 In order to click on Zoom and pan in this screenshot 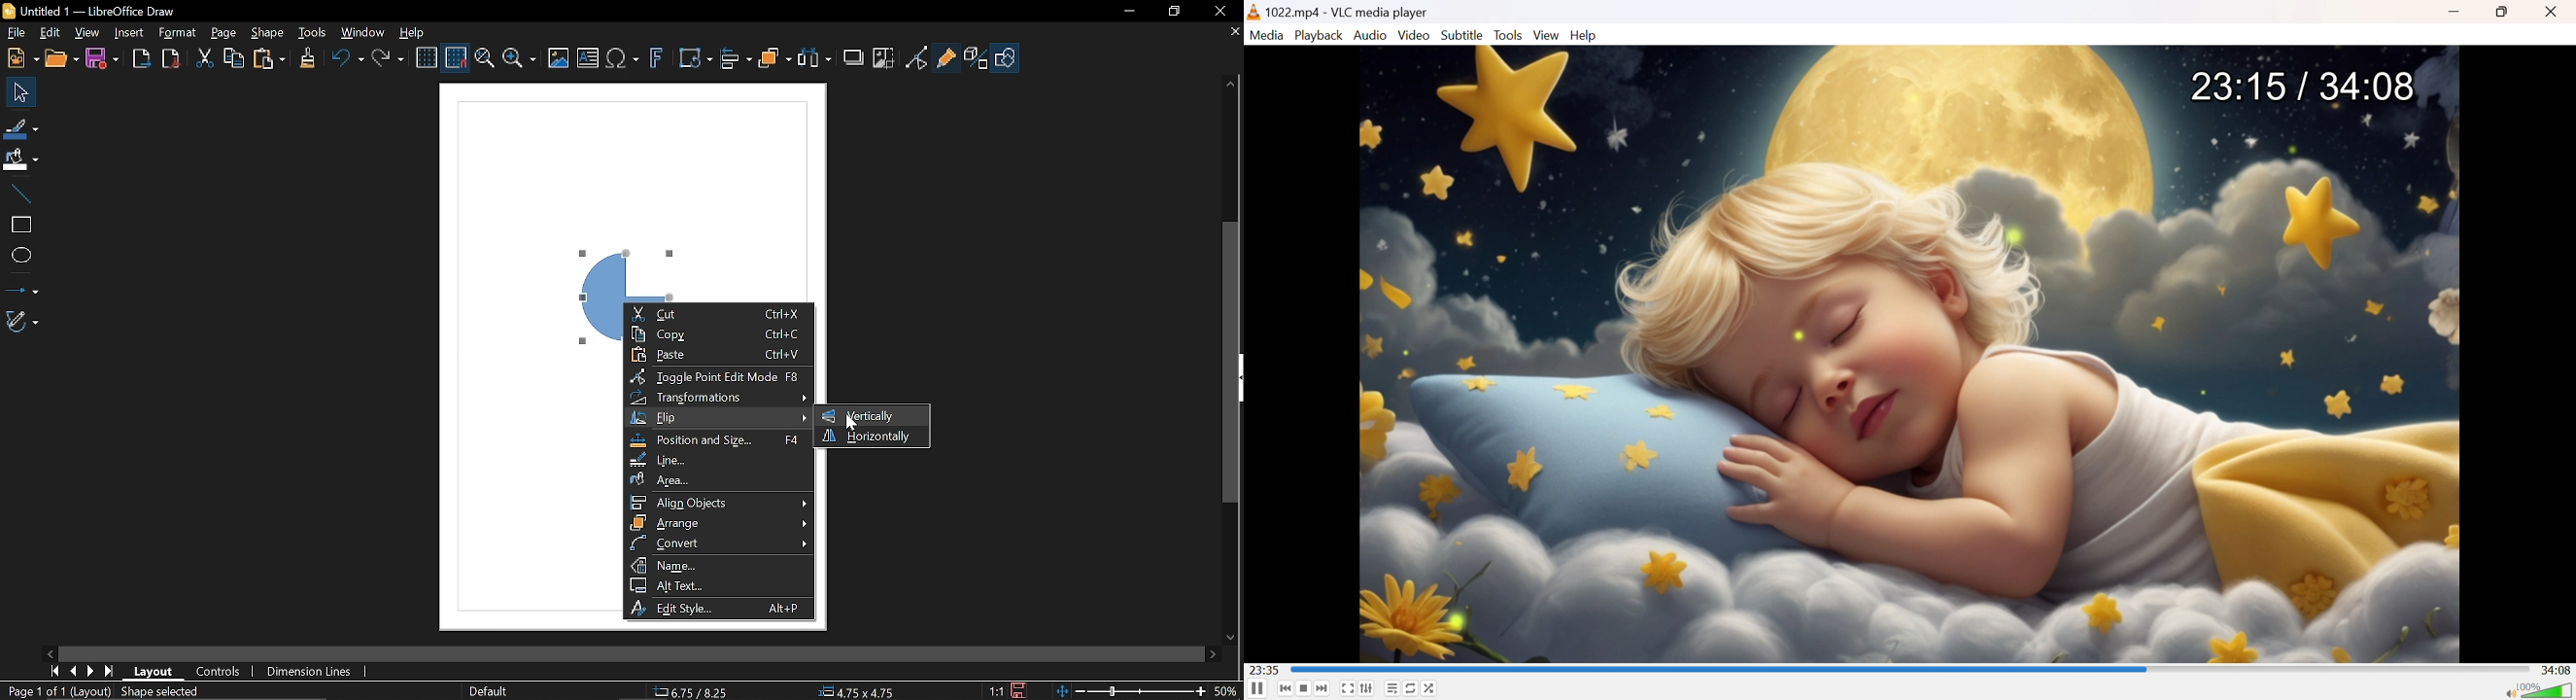, I will do `click(484, 60)`.